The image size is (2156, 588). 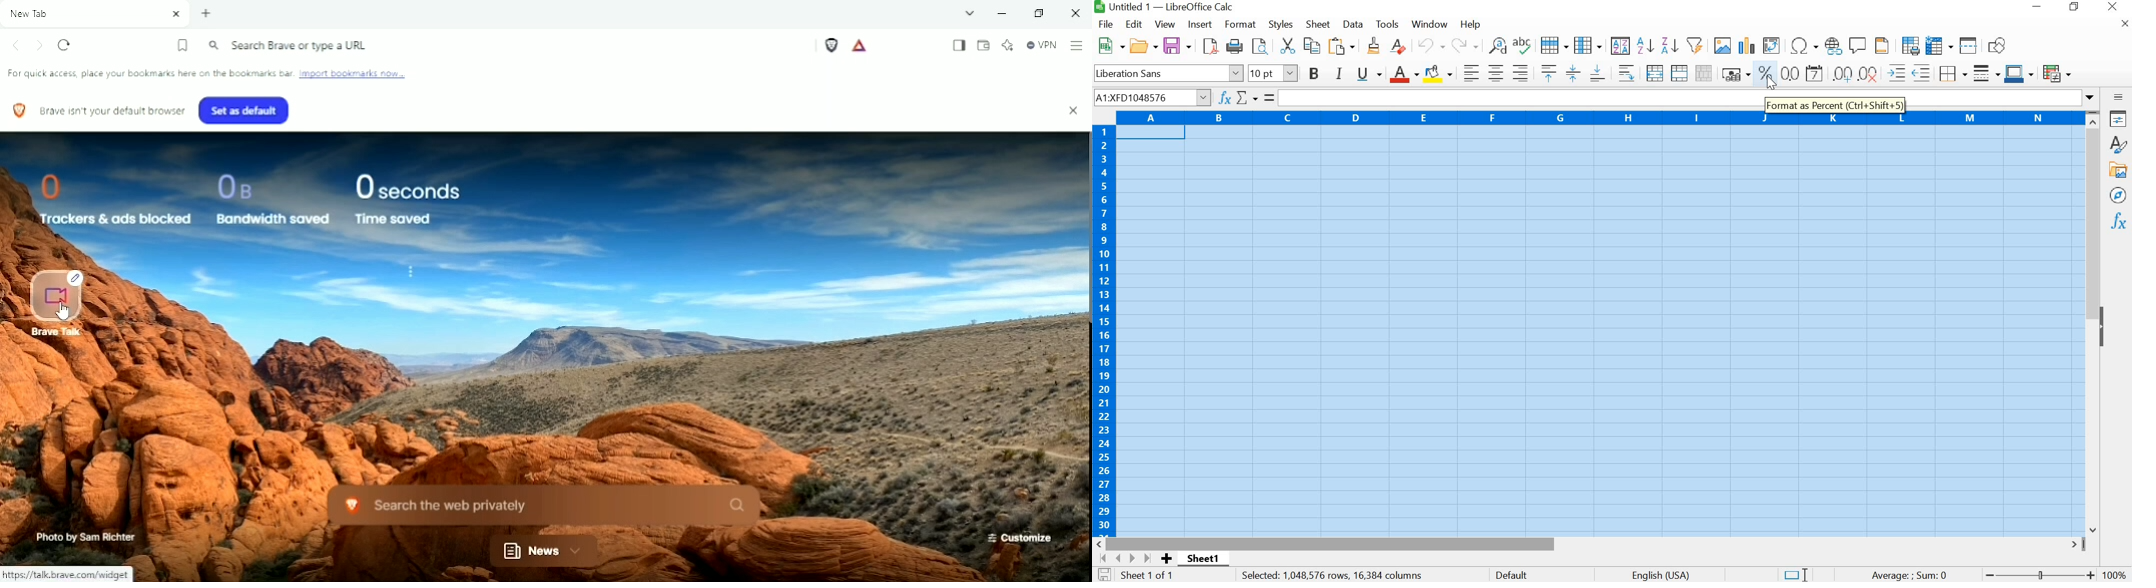 I want to click on OPEN, so click(x=1144, y=46).